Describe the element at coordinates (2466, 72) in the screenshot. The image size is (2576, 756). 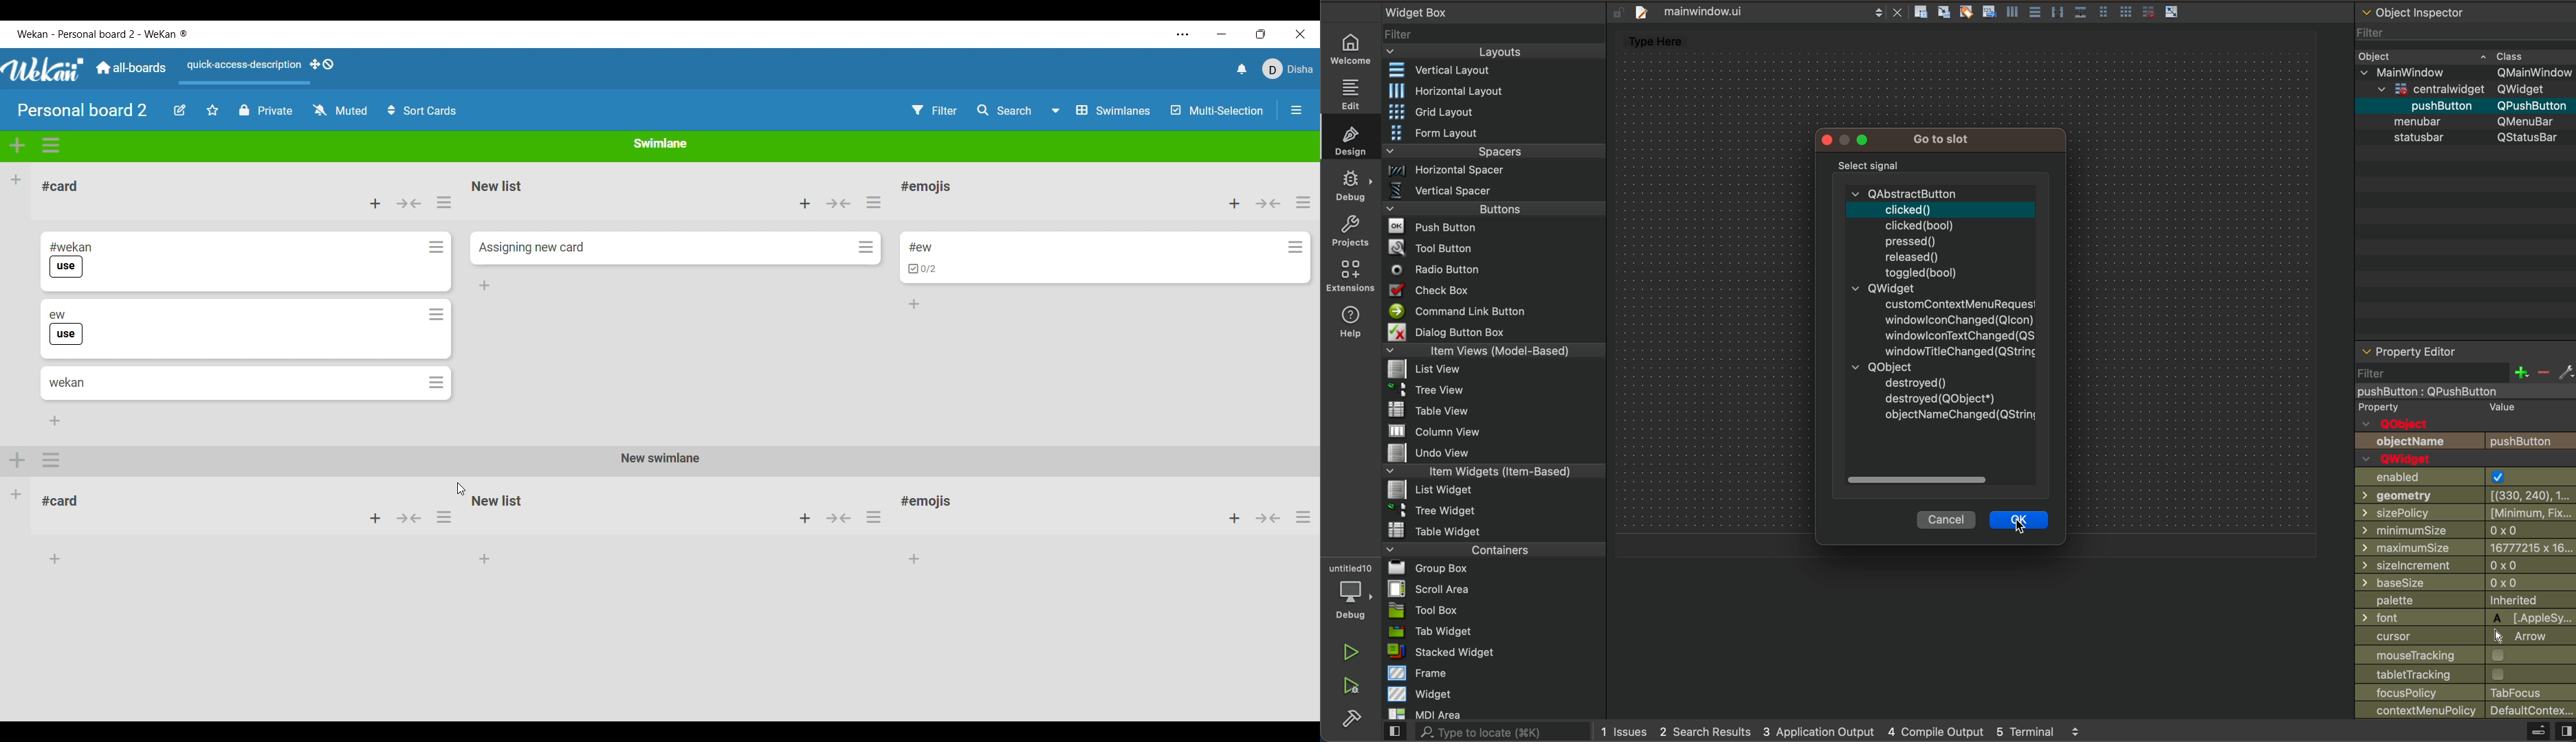
I see `mainWindow` at that location.